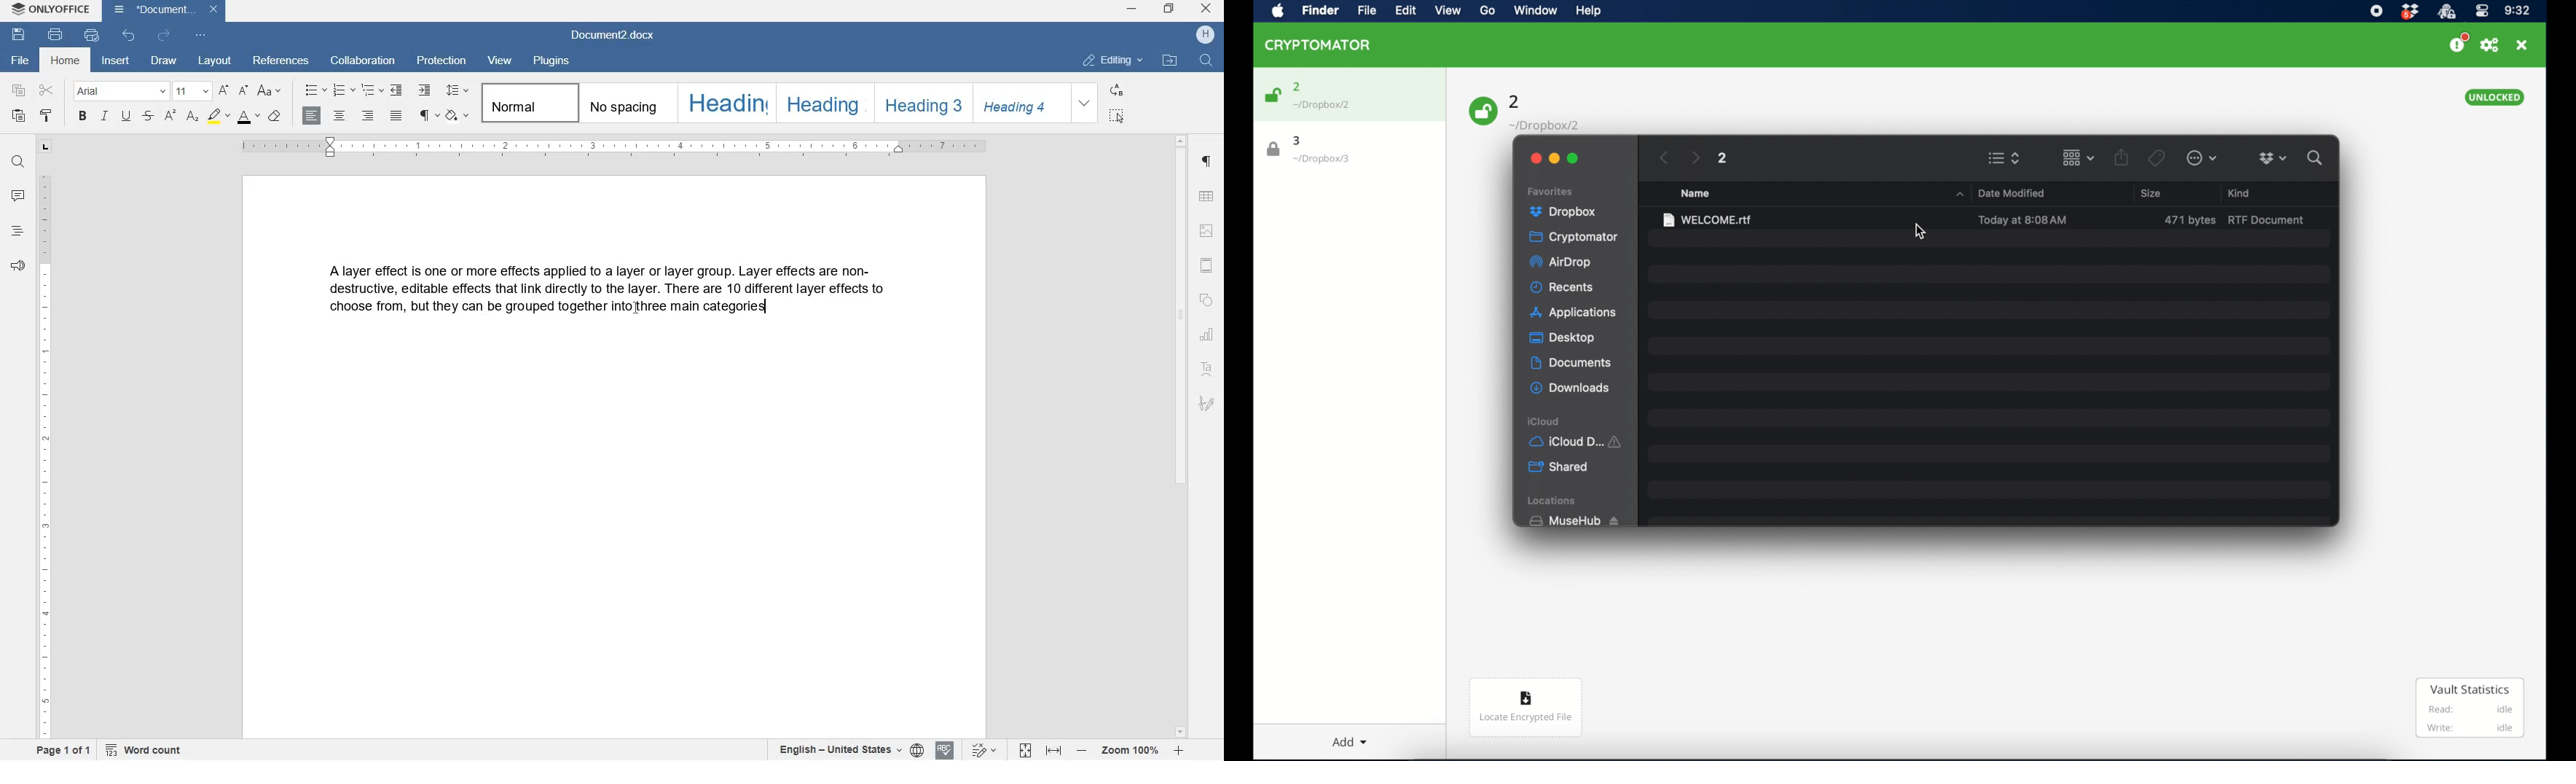  What do you see at coordinates (2273, 158) in the screenshot?
I see `dropbox` at bounding box center [2273, 158].